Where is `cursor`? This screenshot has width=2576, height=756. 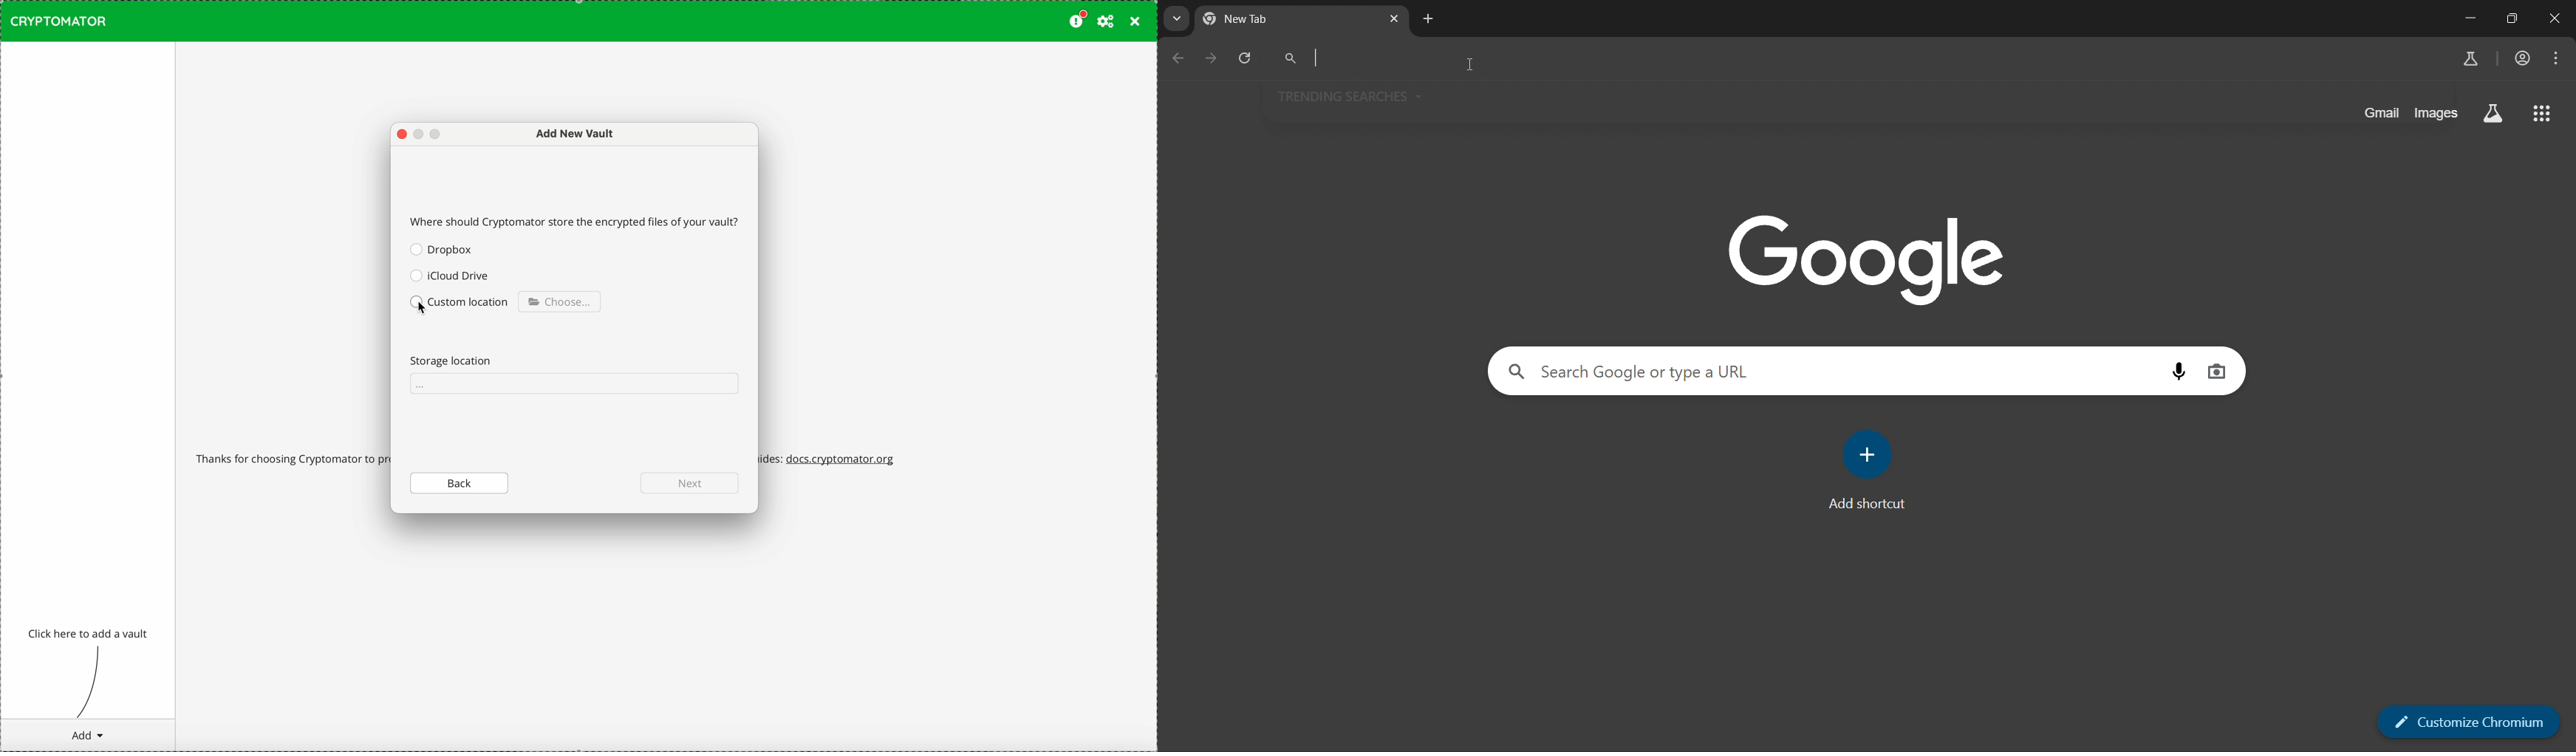 cursor is located at coordinates (1472, 67).